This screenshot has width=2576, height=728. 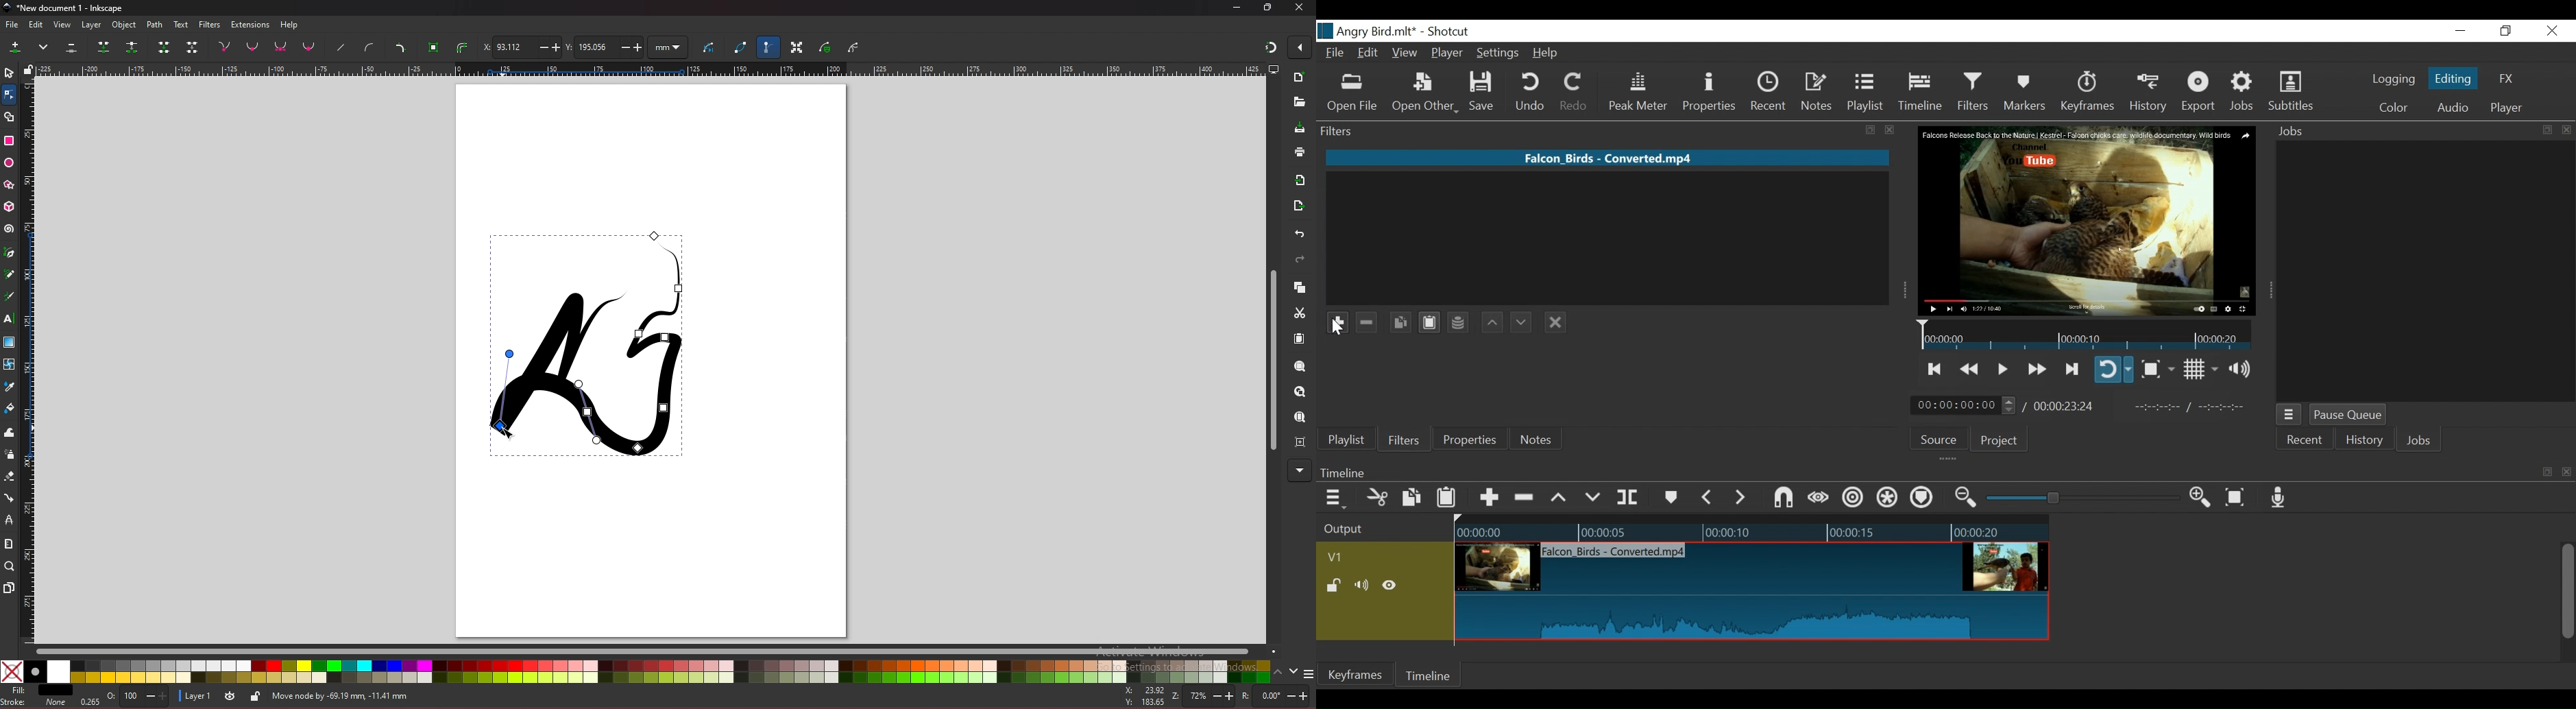 I want to click on path outline, so click(x=741, y=46).